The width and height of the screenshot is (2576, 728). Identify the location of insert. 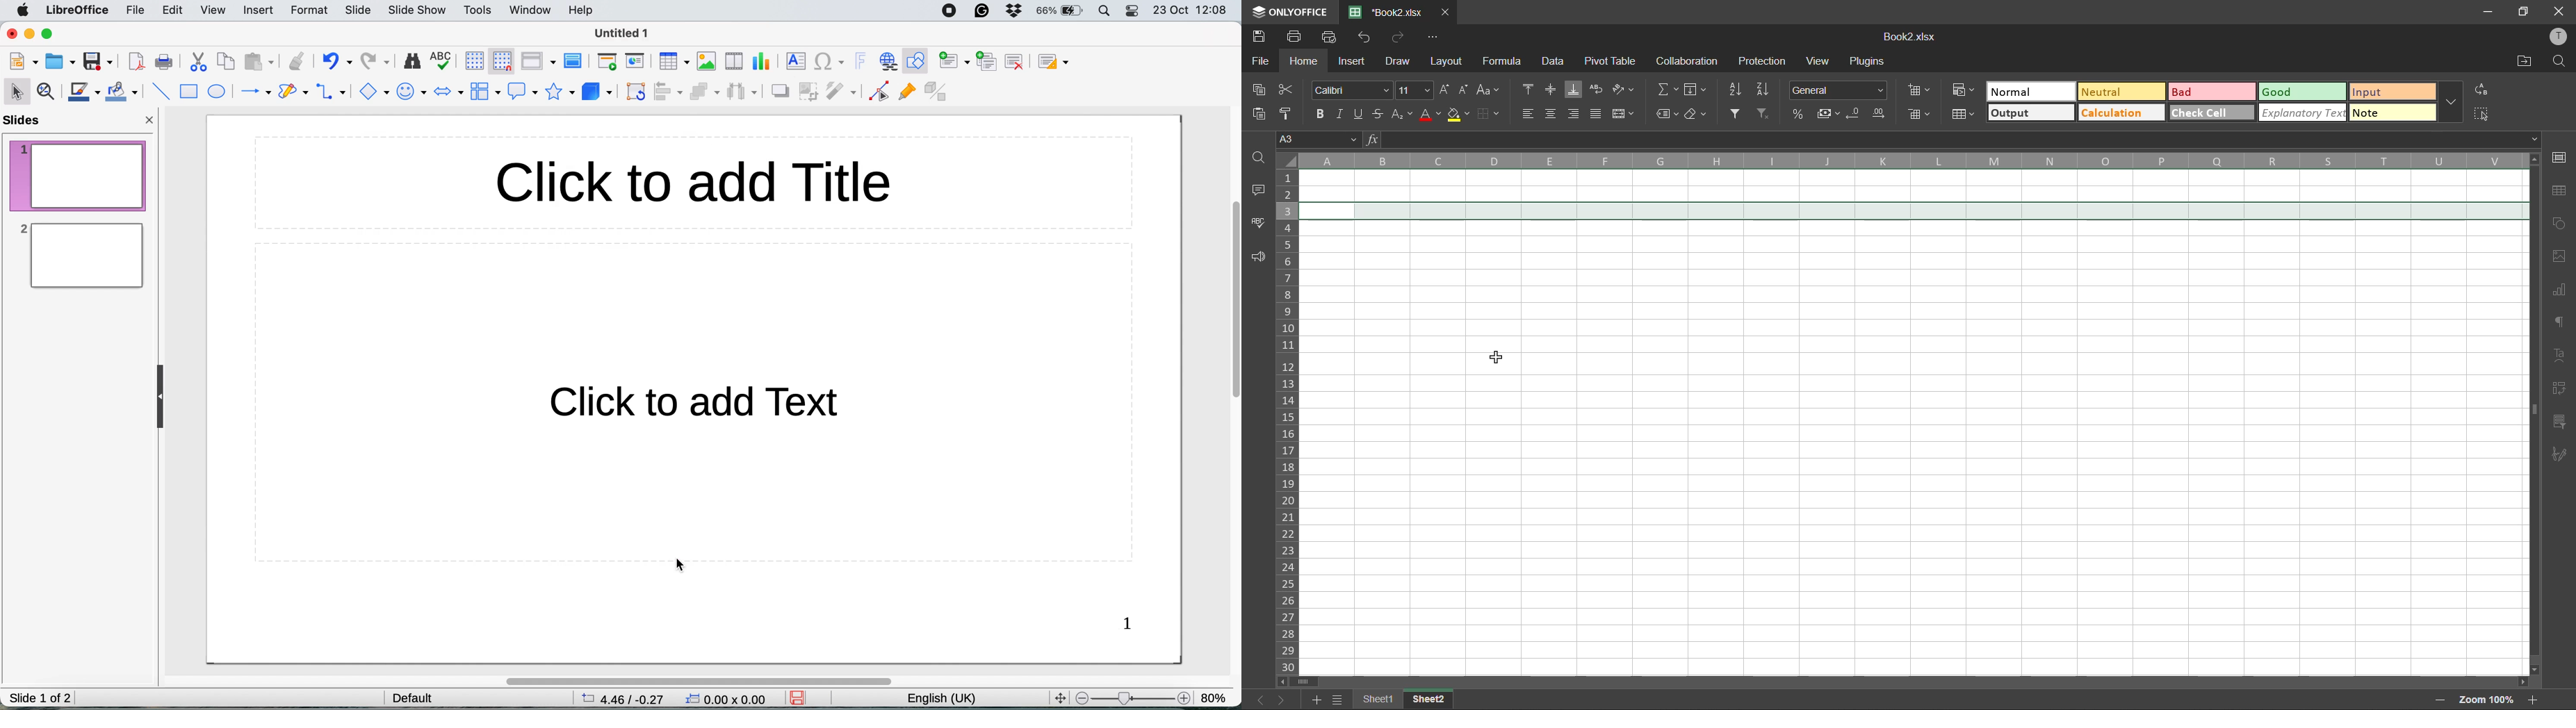
(256, 9).